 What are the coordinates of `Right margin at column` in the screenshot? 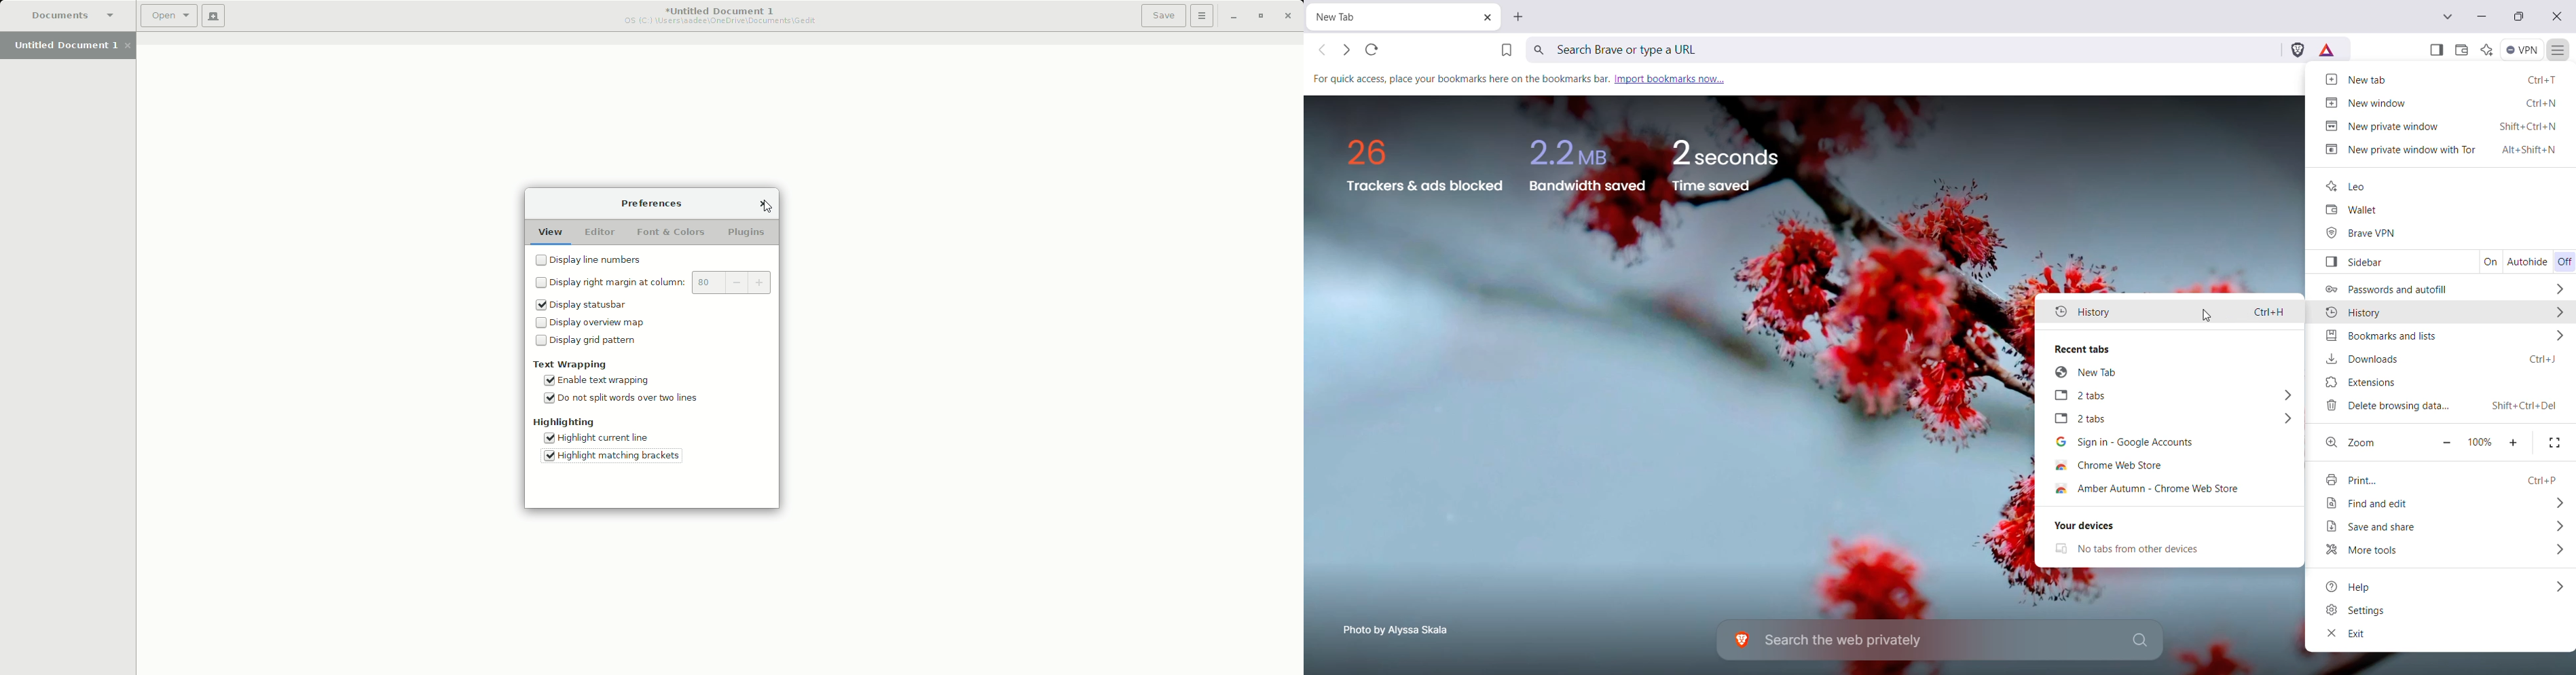 It's located at (607, 283).